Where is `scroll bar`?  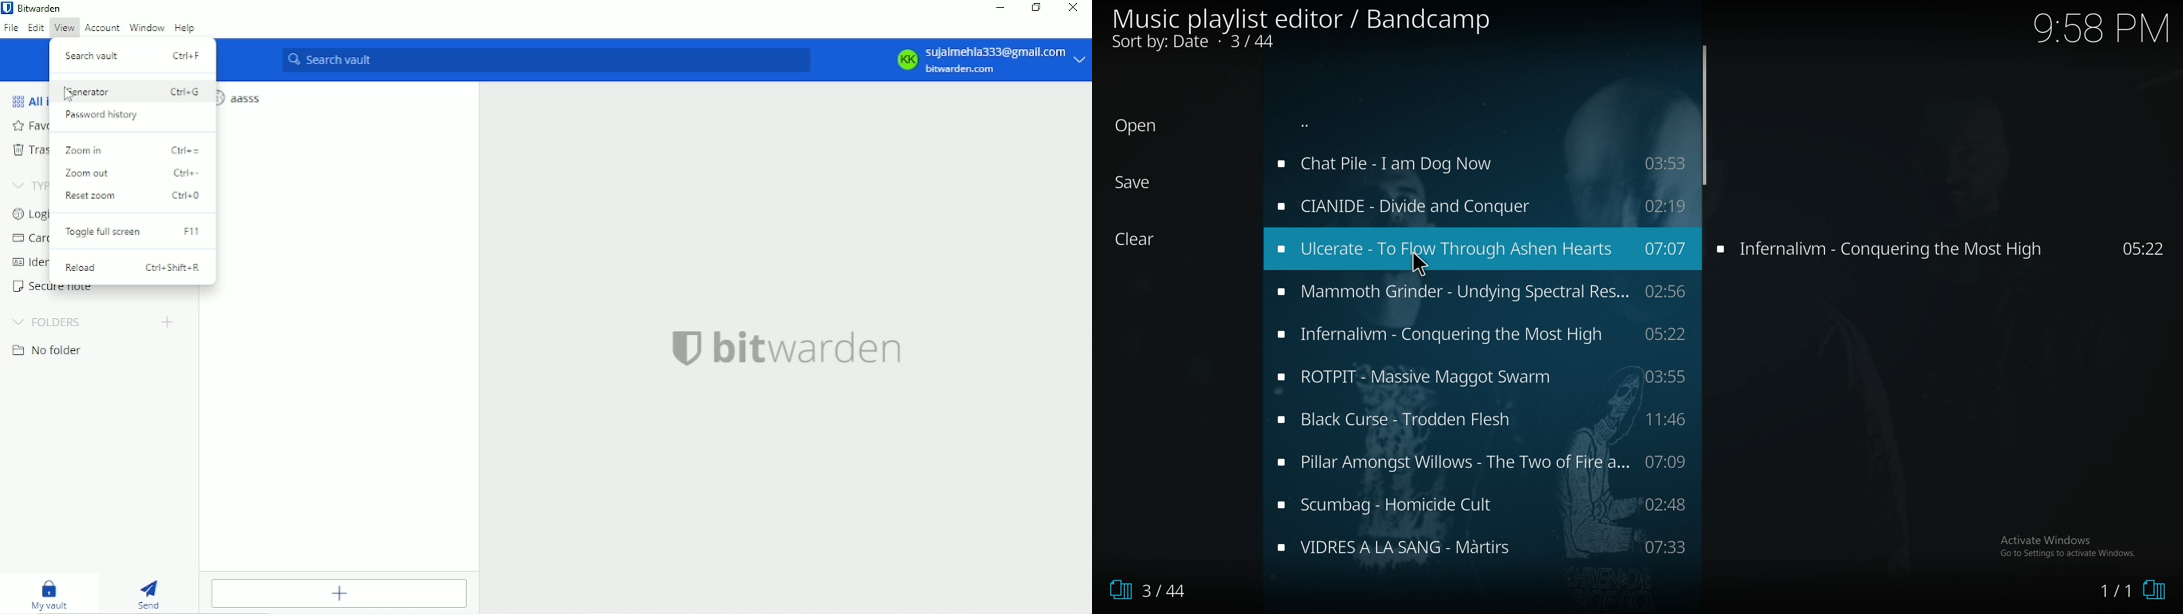 scroll bar is located at coordinates (1704, 115).